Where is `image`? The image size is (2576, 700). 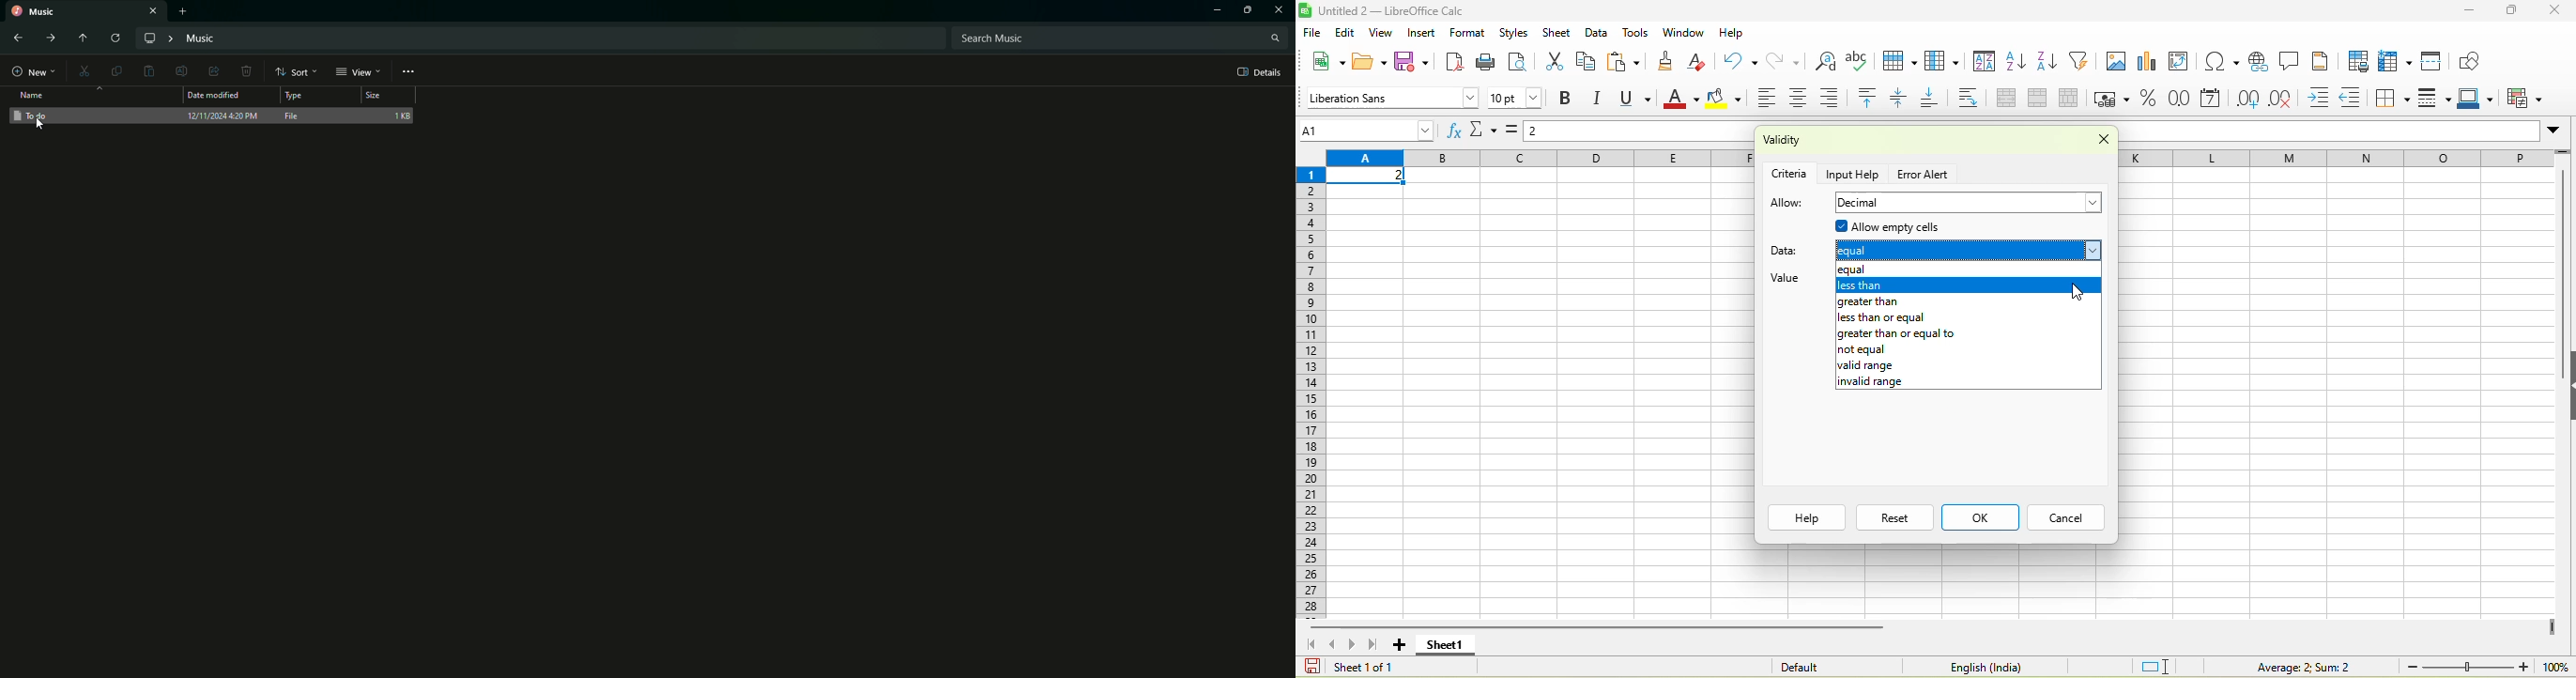
image is located at coordinates (2115, 63).